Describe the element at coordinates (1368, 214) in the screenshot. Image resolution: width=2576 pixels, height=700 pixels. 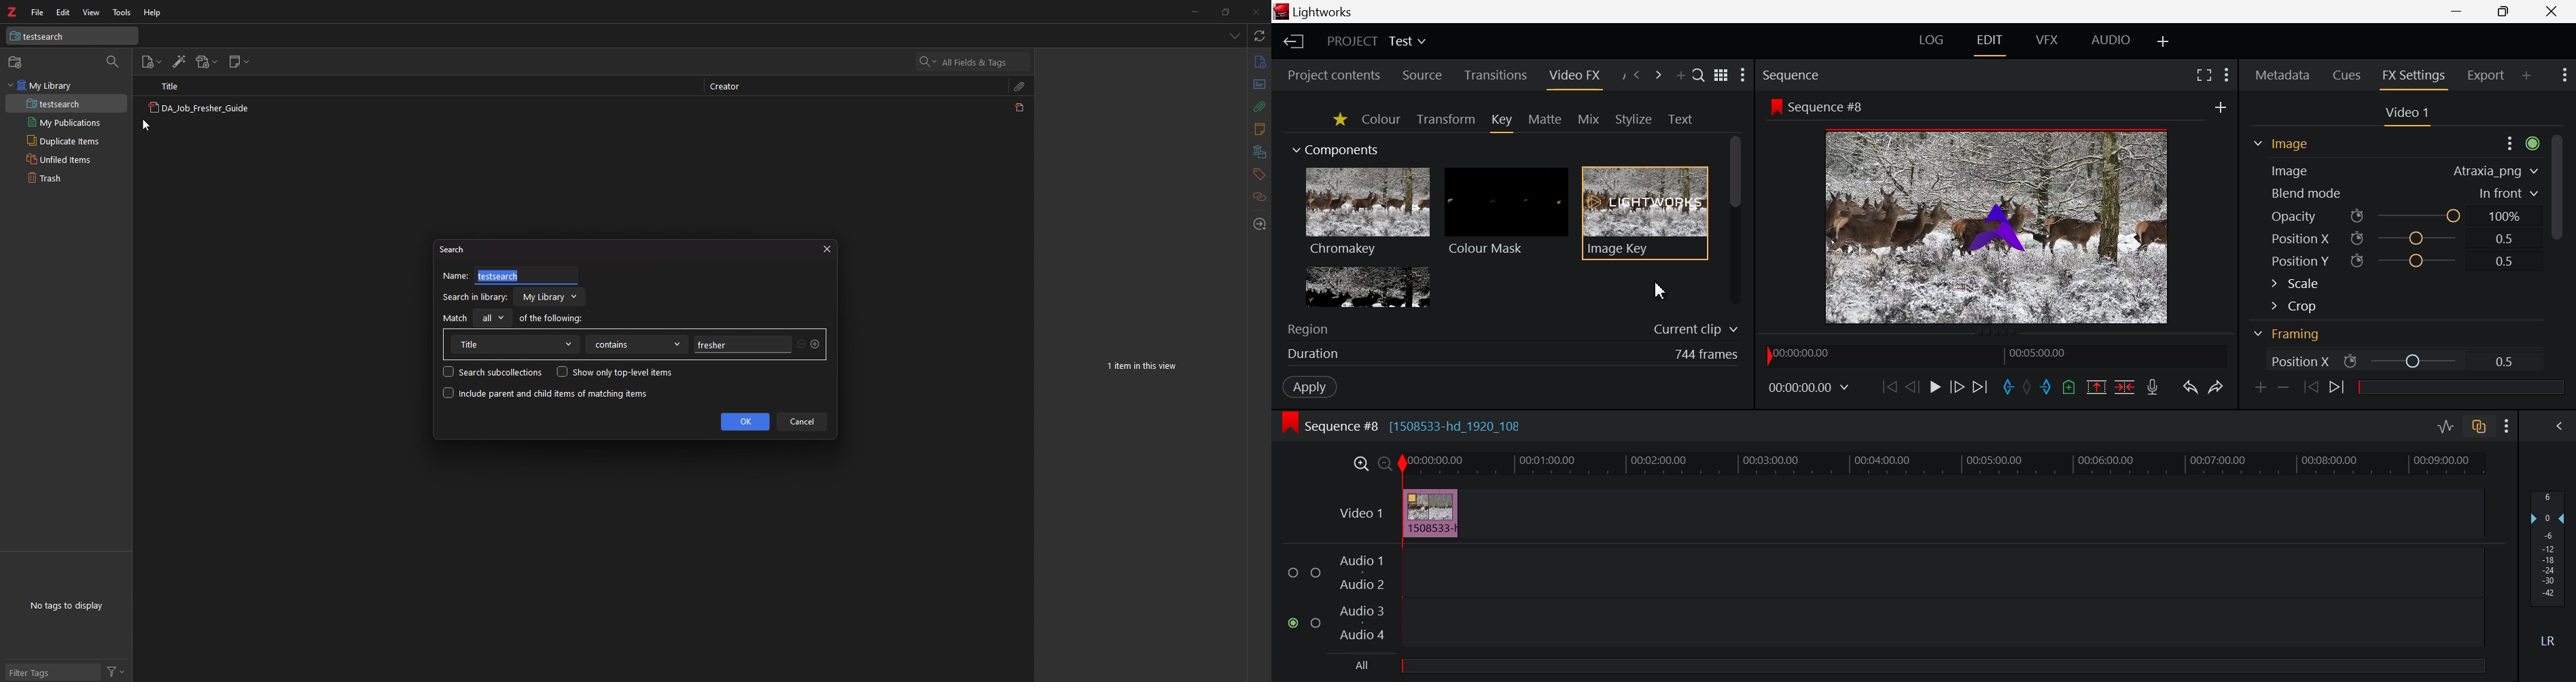
I see `Chromakey` at that location.